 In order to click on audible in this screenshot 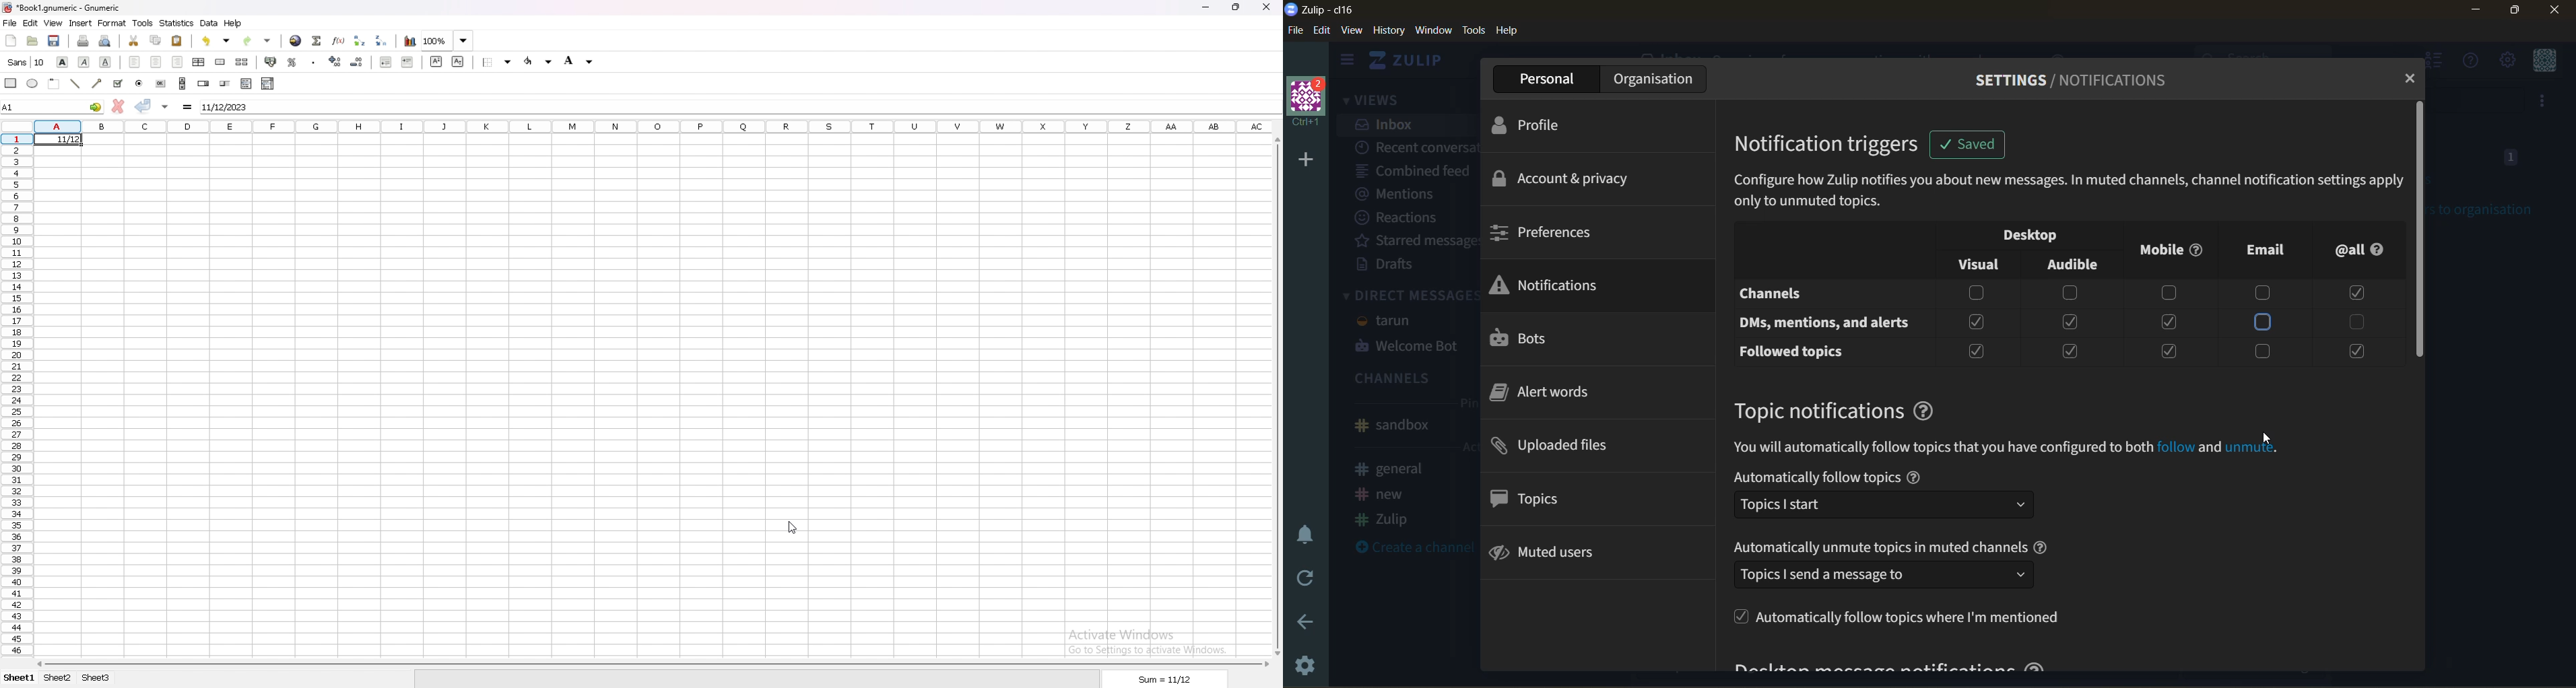, I will do `click(2074, 262)`.